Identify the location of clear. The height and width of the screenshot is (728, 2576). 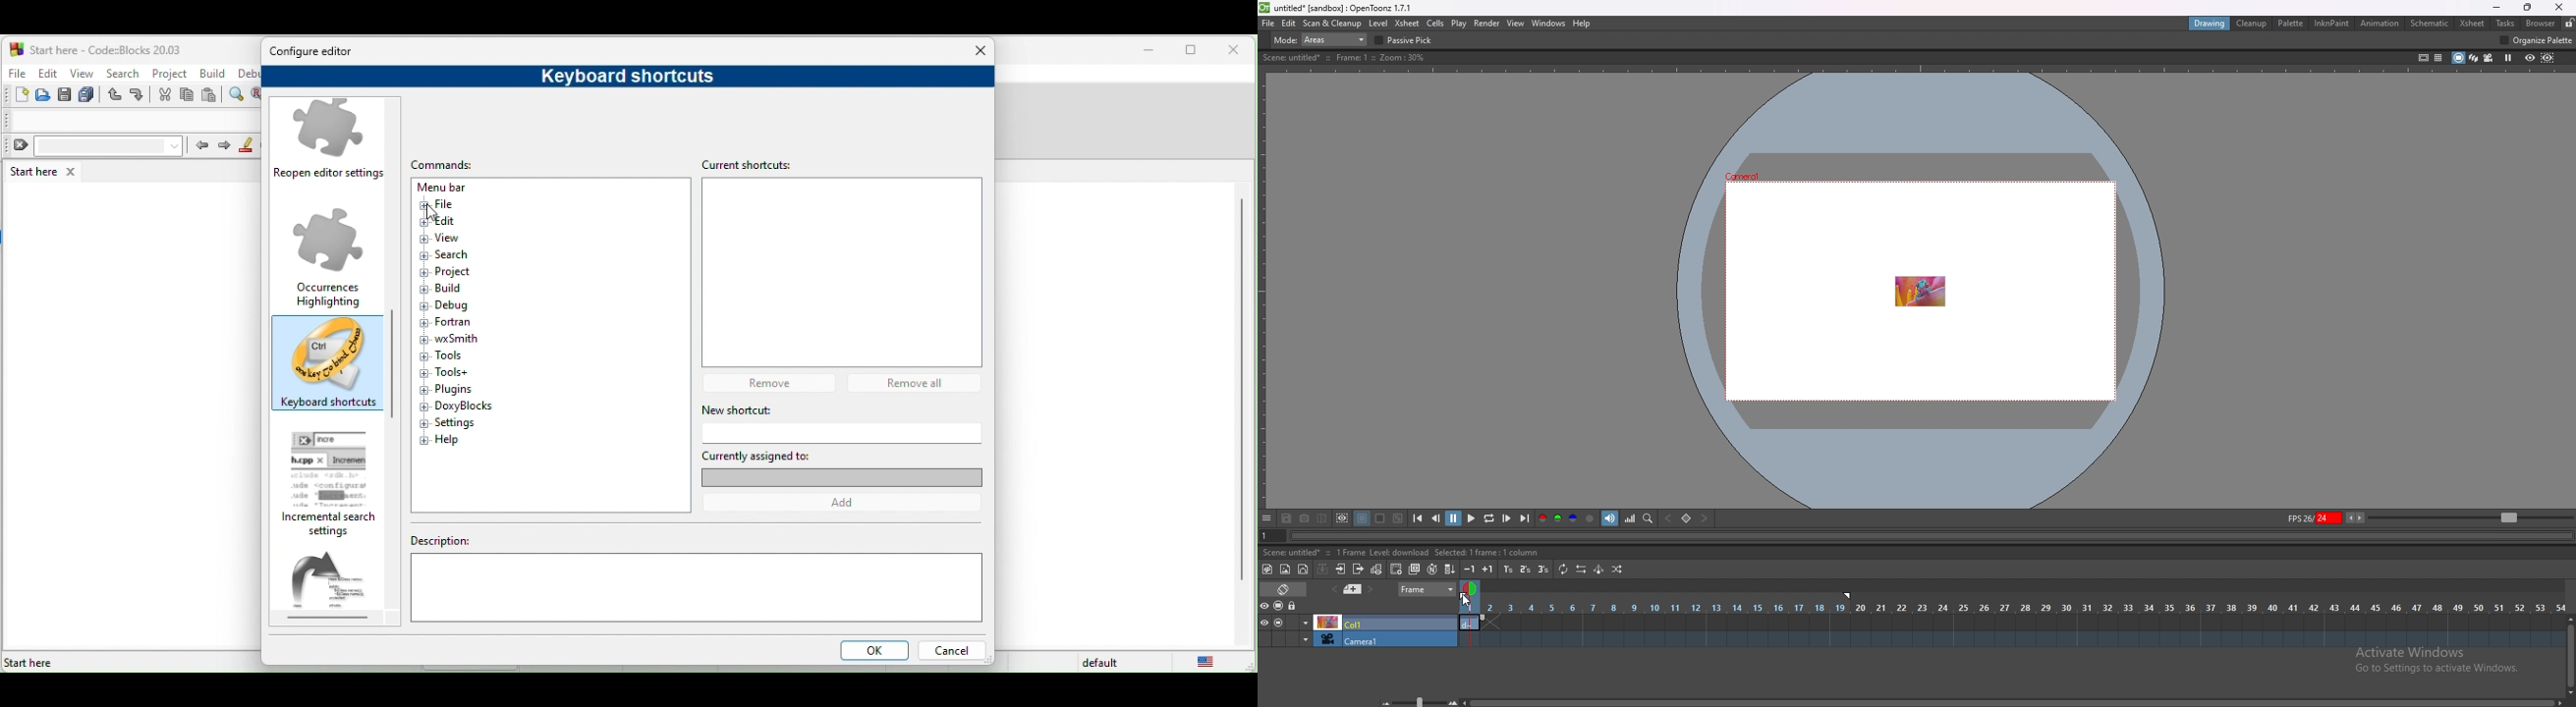
(94, 146).